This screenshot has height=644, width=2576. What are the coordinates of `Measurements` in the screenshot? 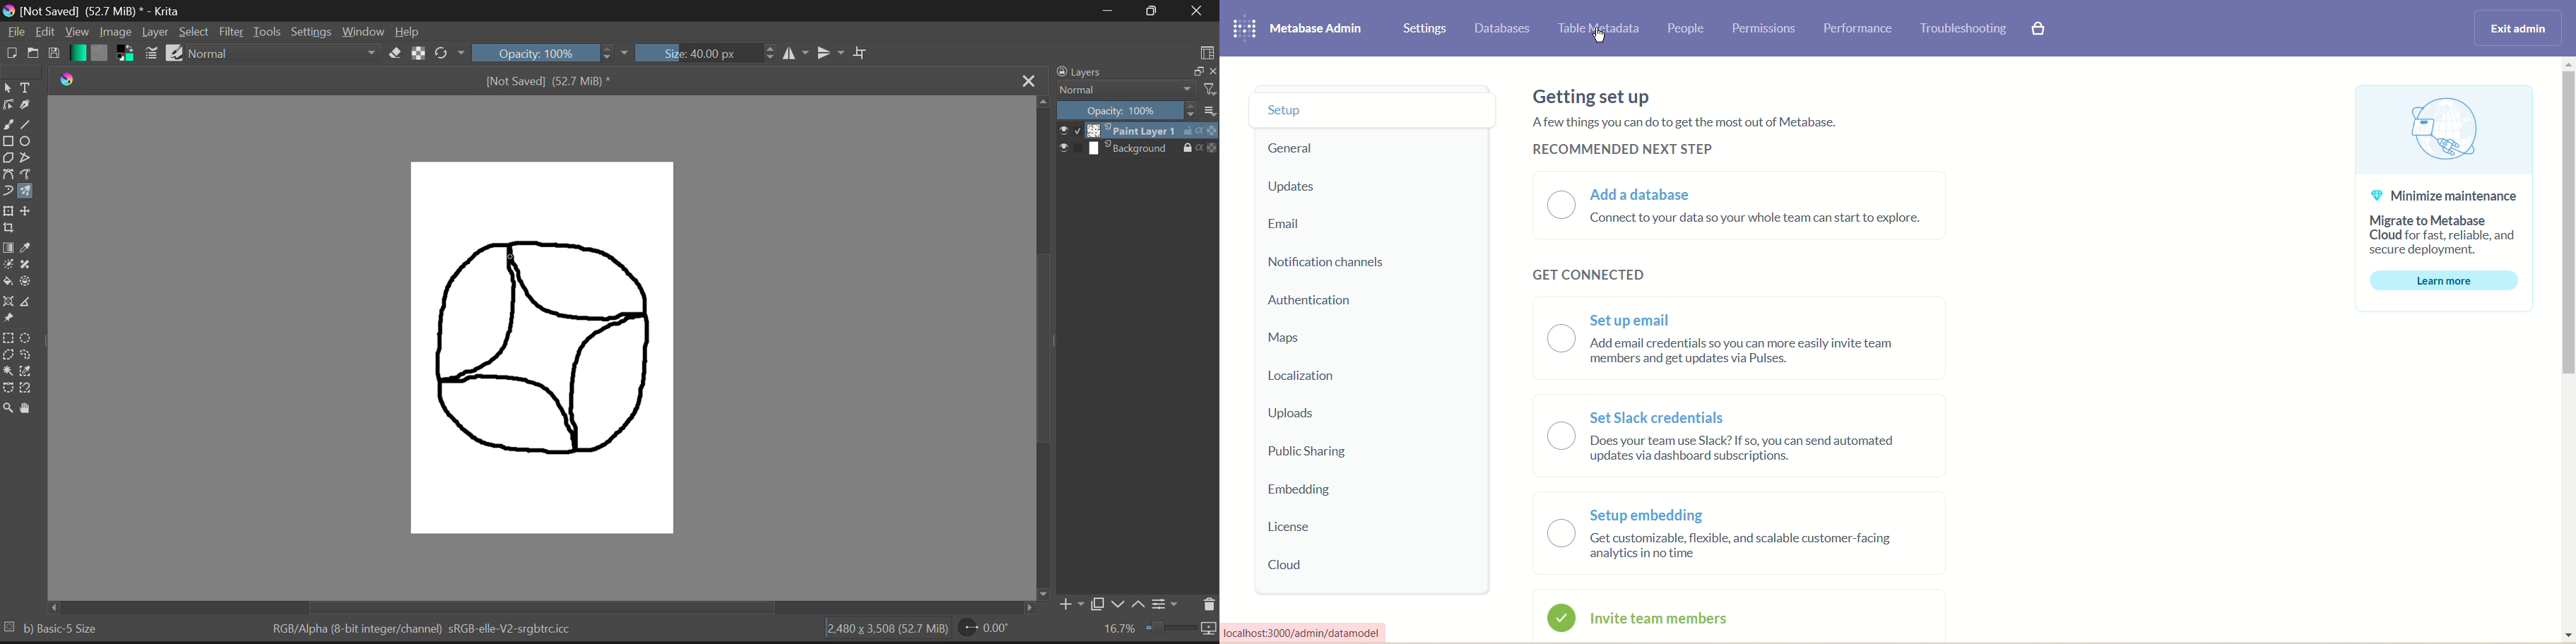 It's located at (31, 304).